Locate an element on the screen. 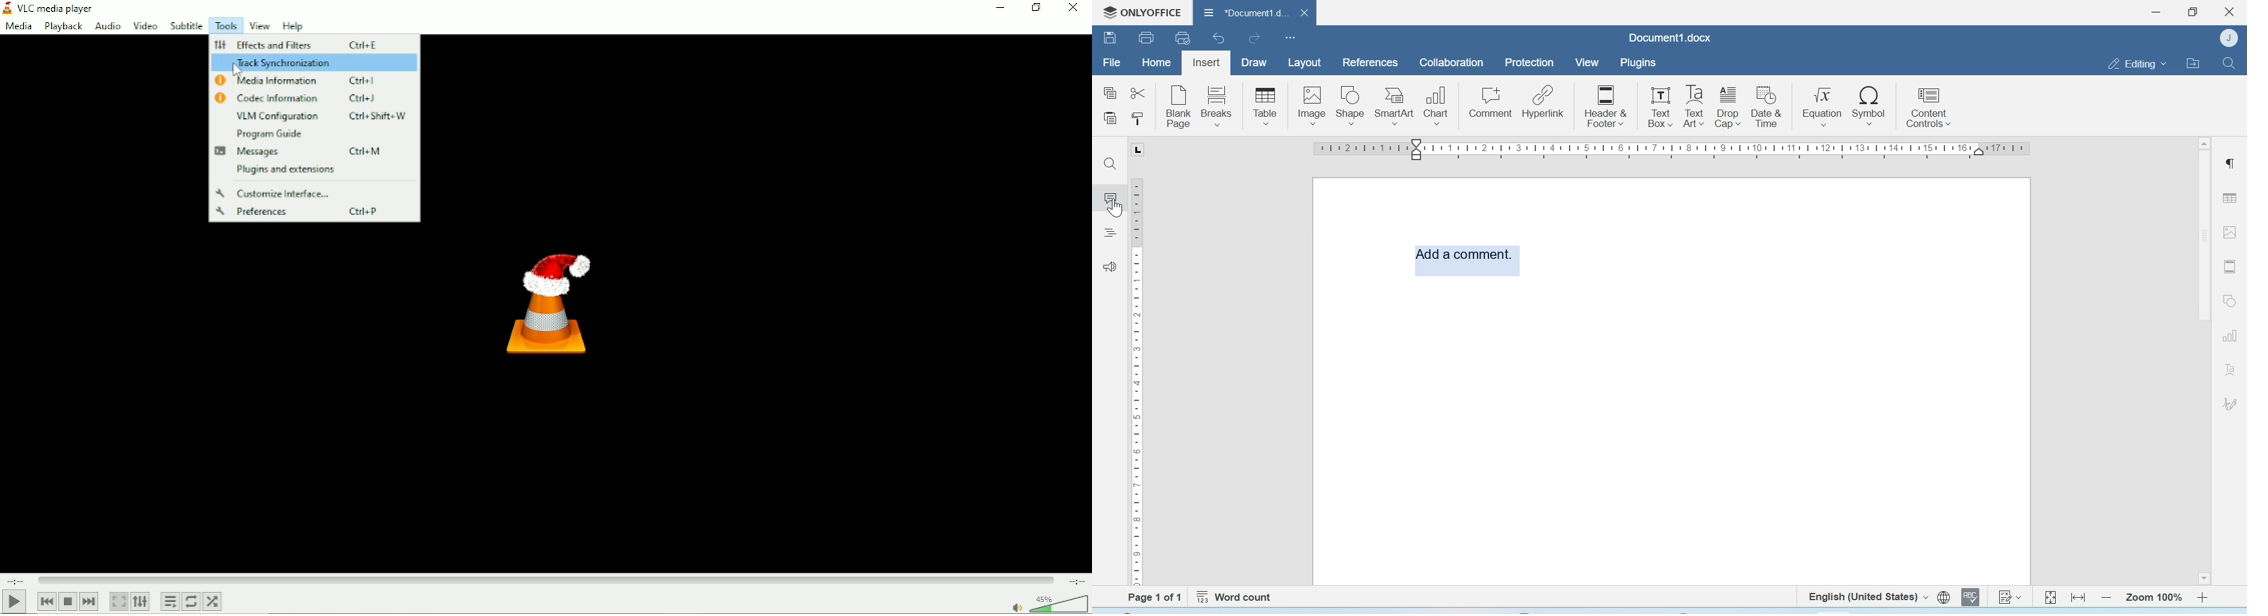 This screenshot has width=2268, height=616. Zoom out is located at coordinates (2107, 597).